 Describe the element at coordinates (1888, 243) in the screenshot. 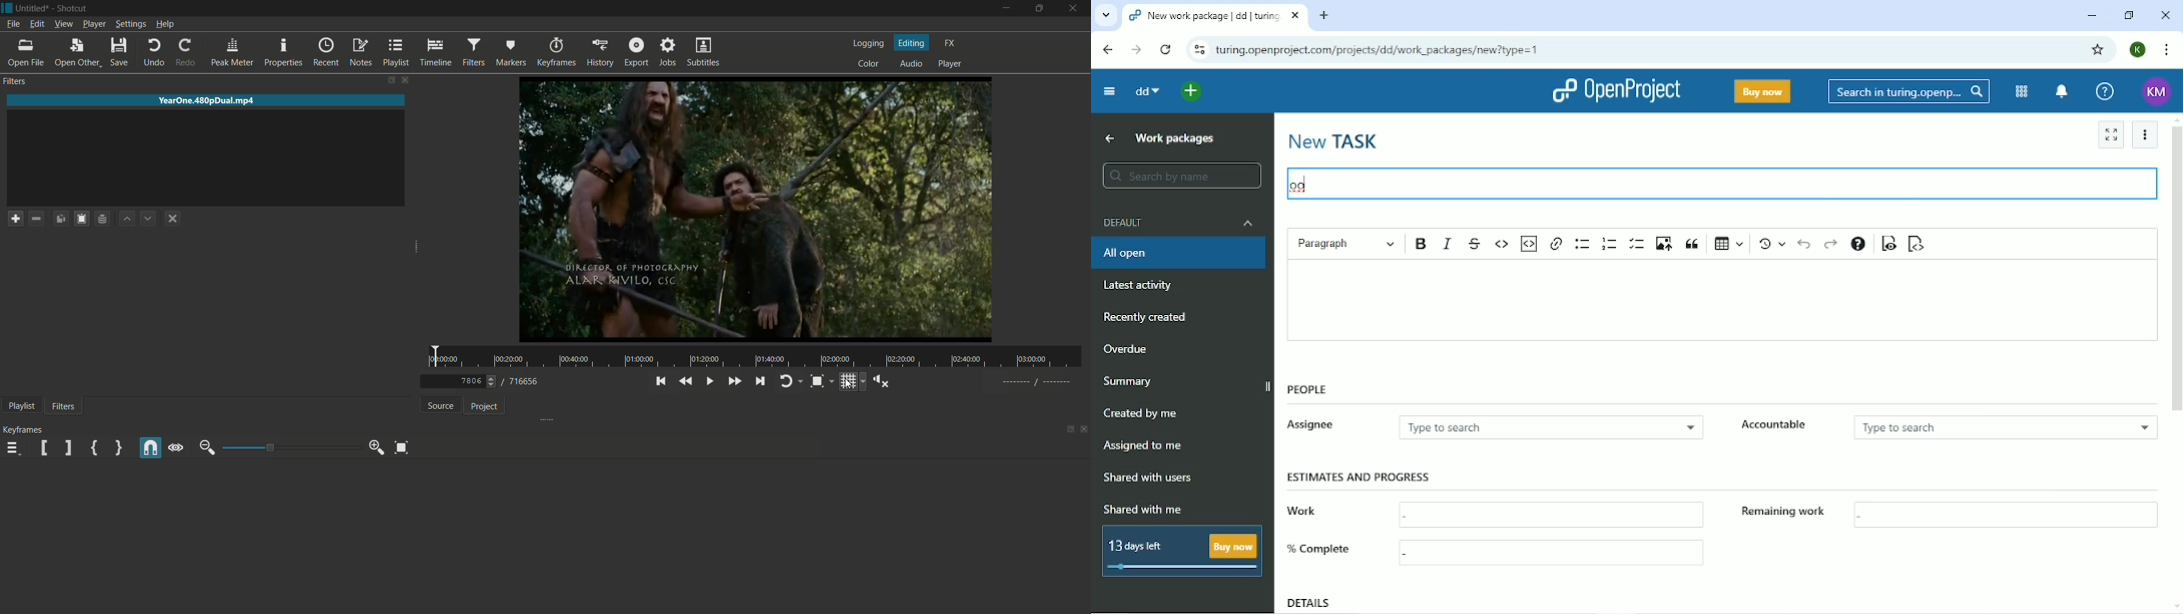

I see `Toggle preview mode` at that location.